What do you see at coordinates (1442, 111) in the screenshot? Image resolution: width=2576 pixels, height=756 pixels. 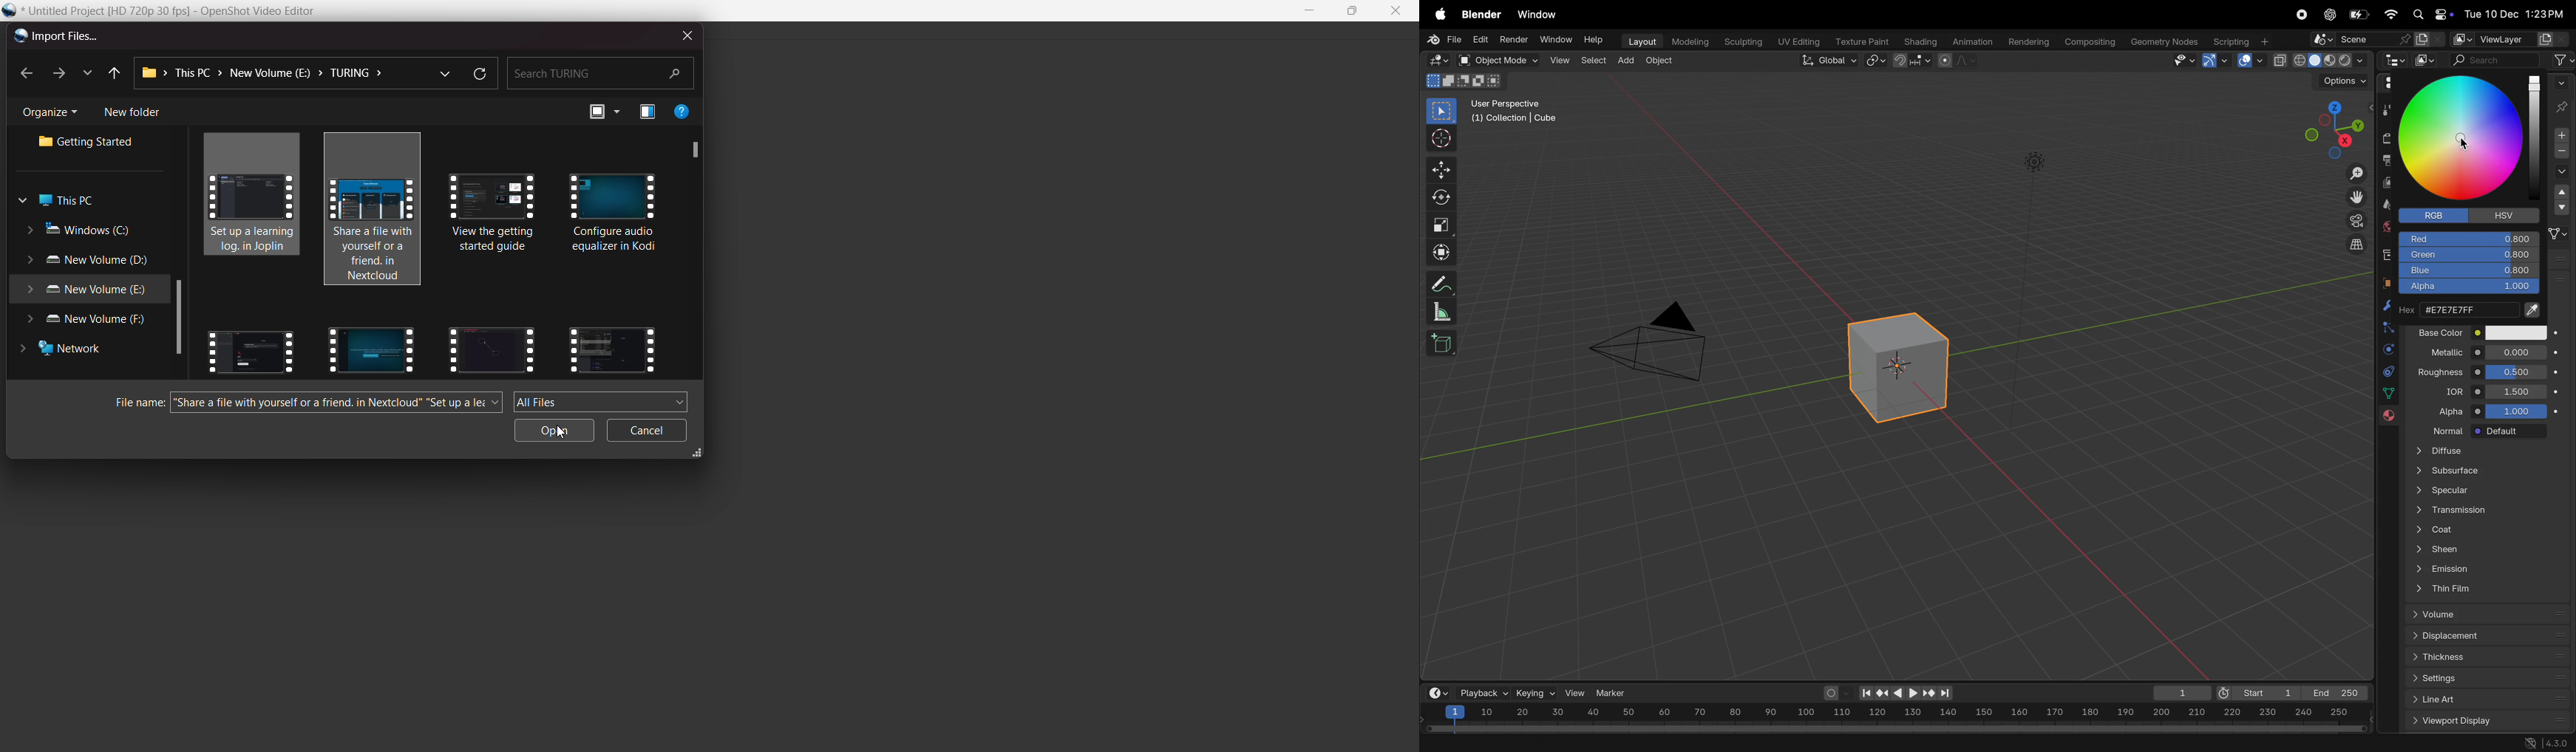 I see `select` at bounding box center [1442, 111].